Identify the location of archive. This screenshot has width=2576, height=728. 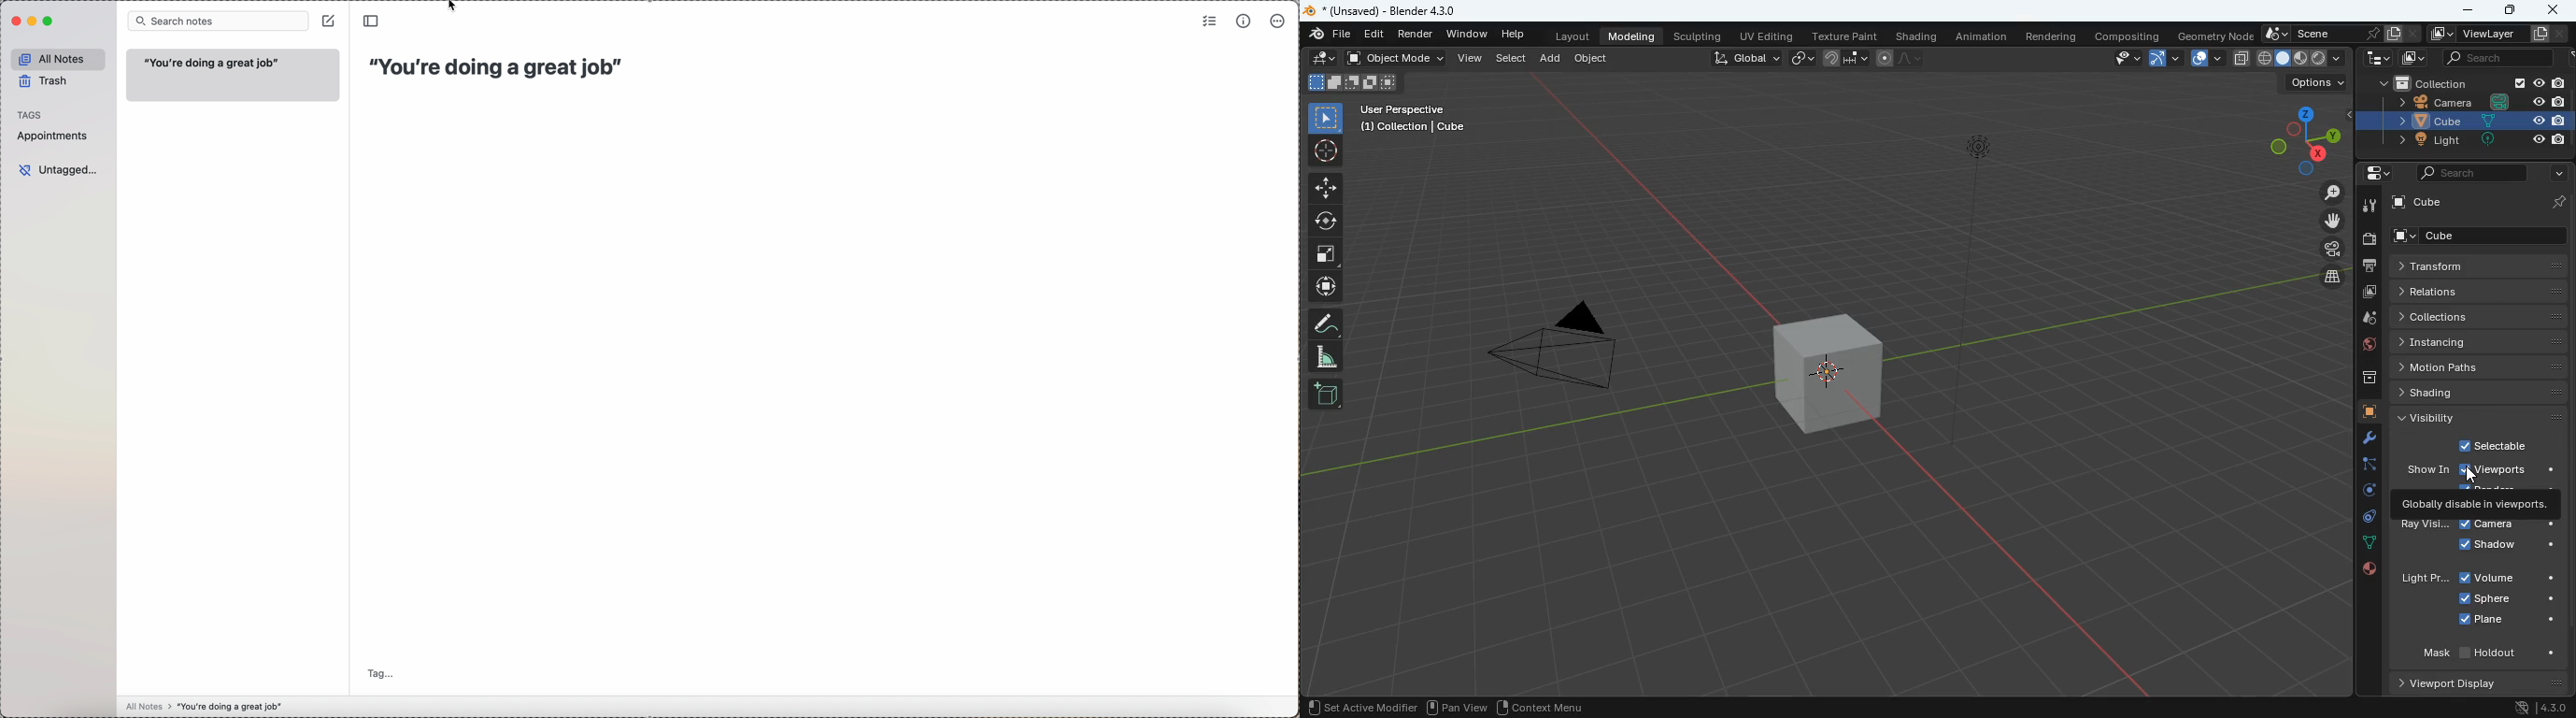
(2360, 378).